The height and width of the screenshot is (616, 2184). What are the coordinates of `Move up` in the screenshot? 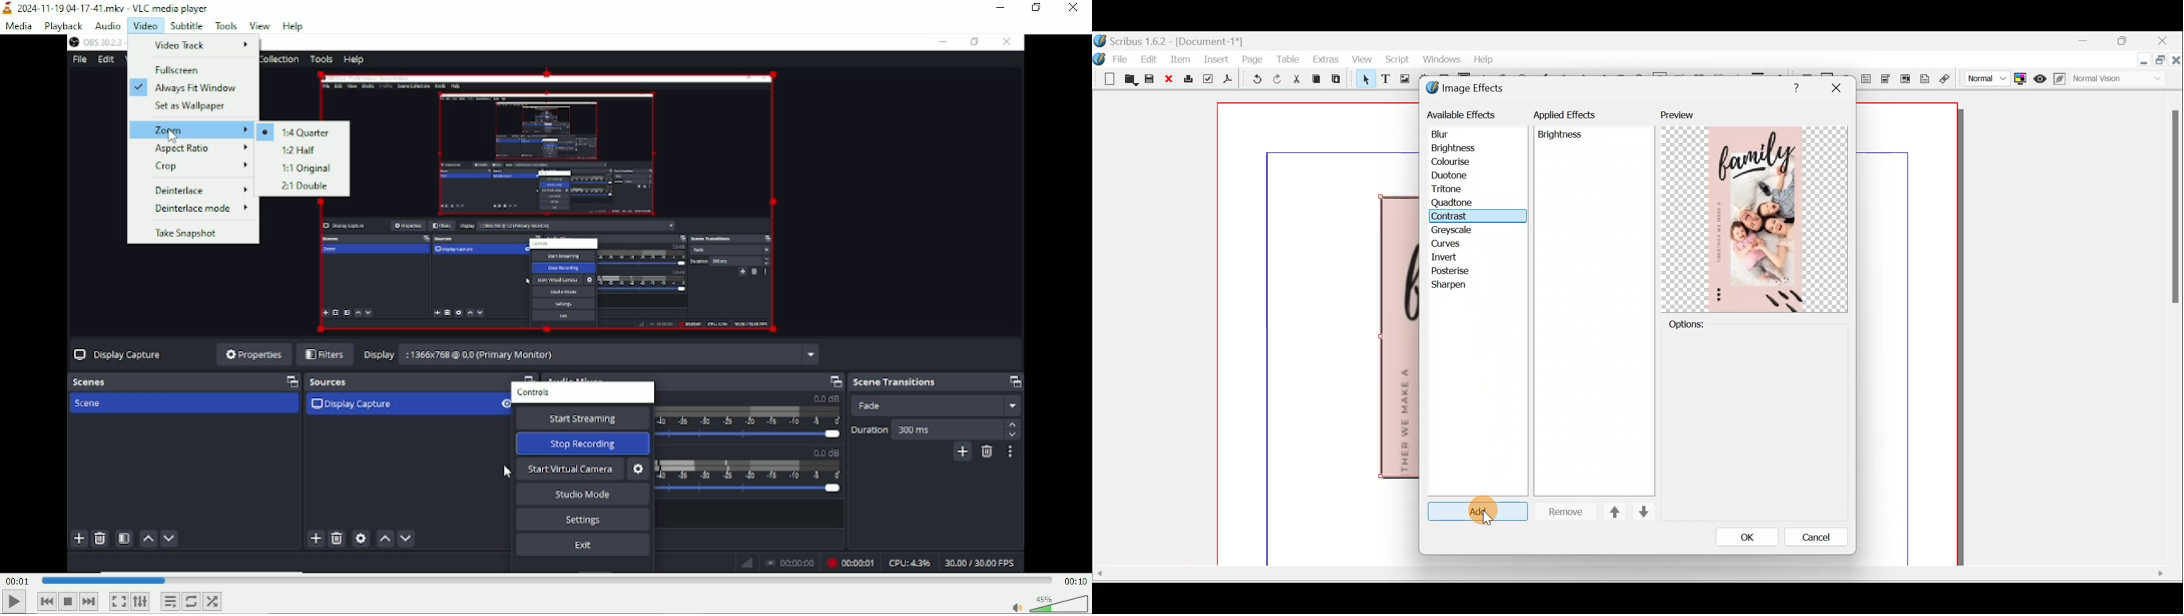 It's located at (1610, 512).